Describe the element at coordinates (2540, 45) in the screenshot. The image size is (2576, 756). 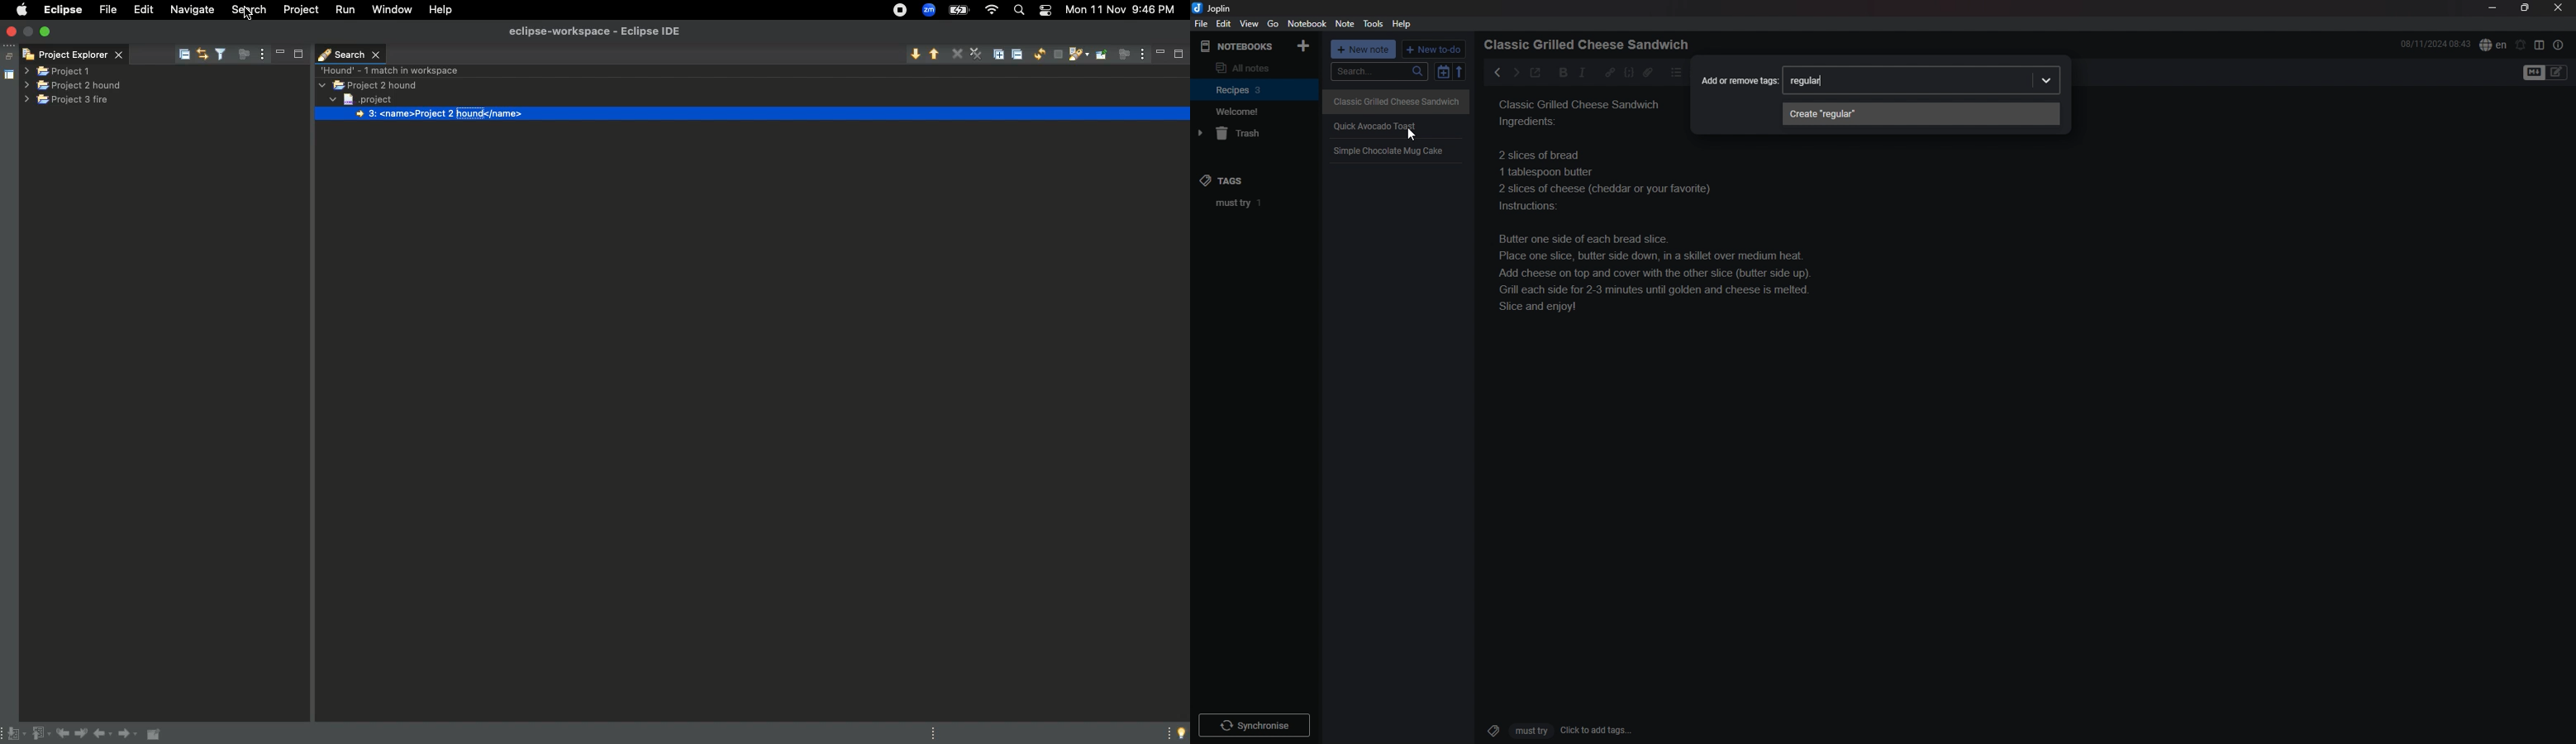
I see `toggle editor layout` at that location.